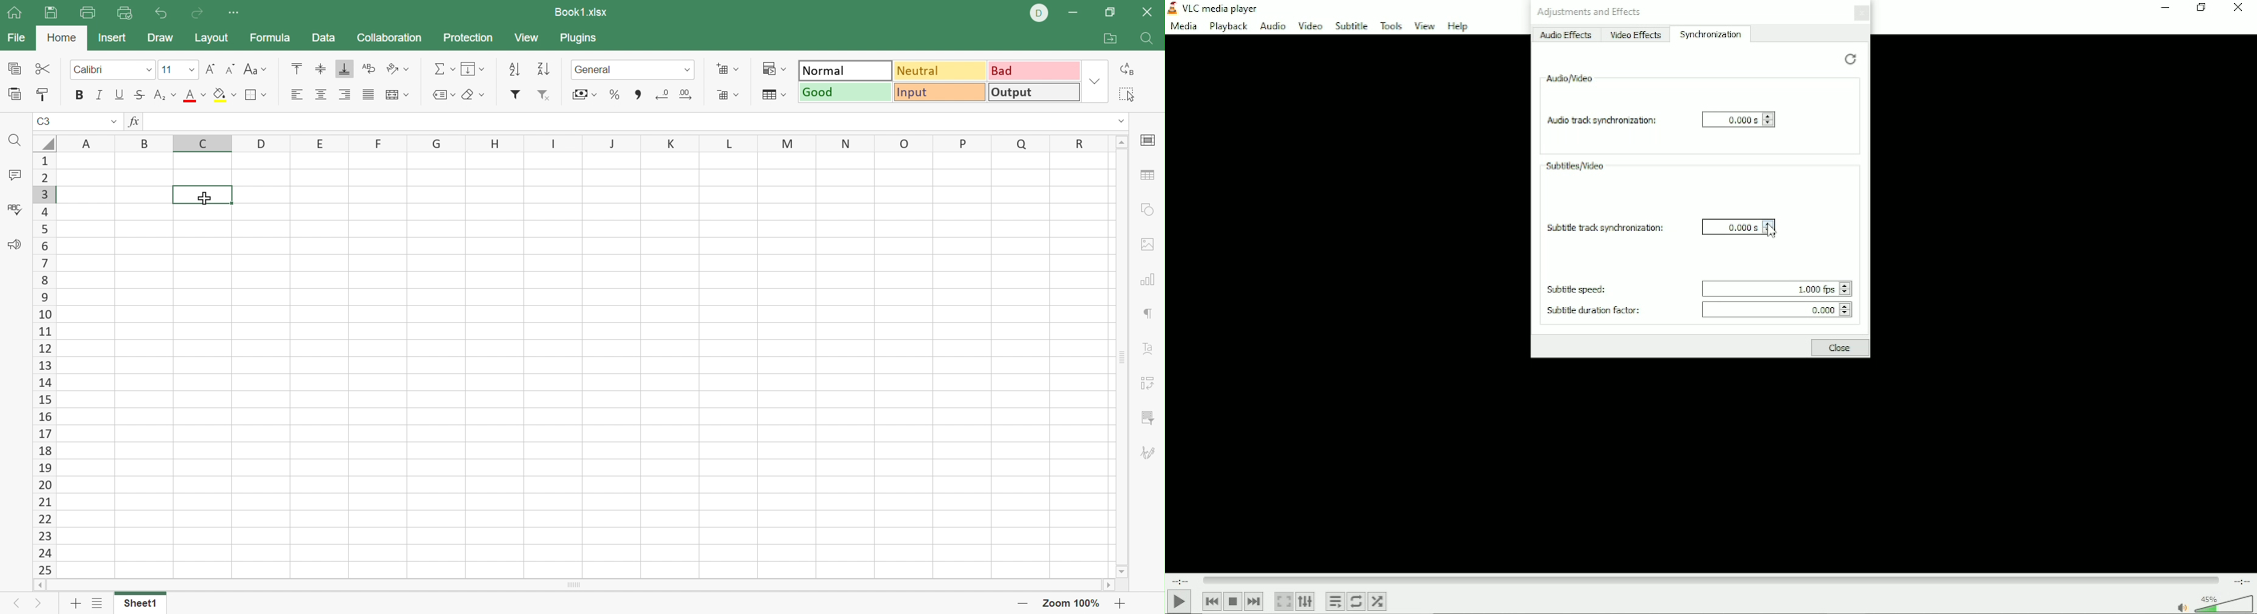 Image resolution: width=2268 pixels, height=616 pixels. What do you see at coordinates (126, 13) in the screenshot?
I see `Quick print` at bounding box center [126, 13].